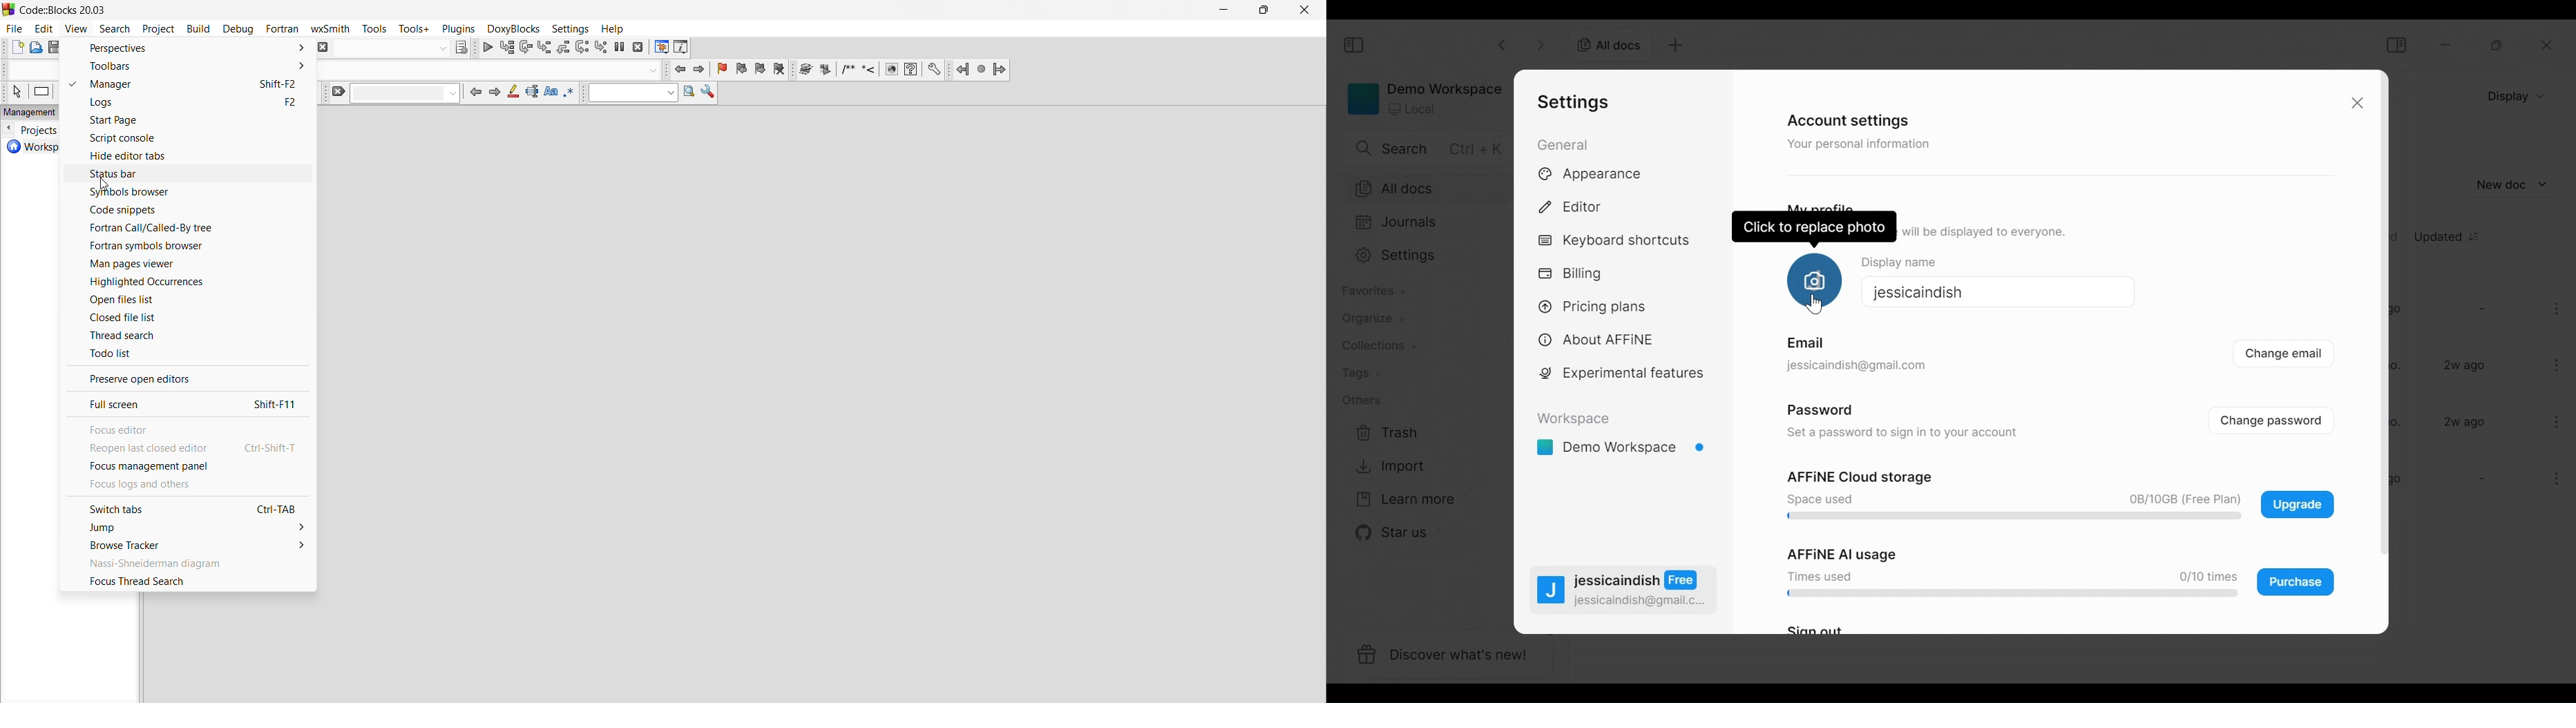 This screenshot has height=728, width=2576. I want to click on Go Forward, so click(1538, 45).